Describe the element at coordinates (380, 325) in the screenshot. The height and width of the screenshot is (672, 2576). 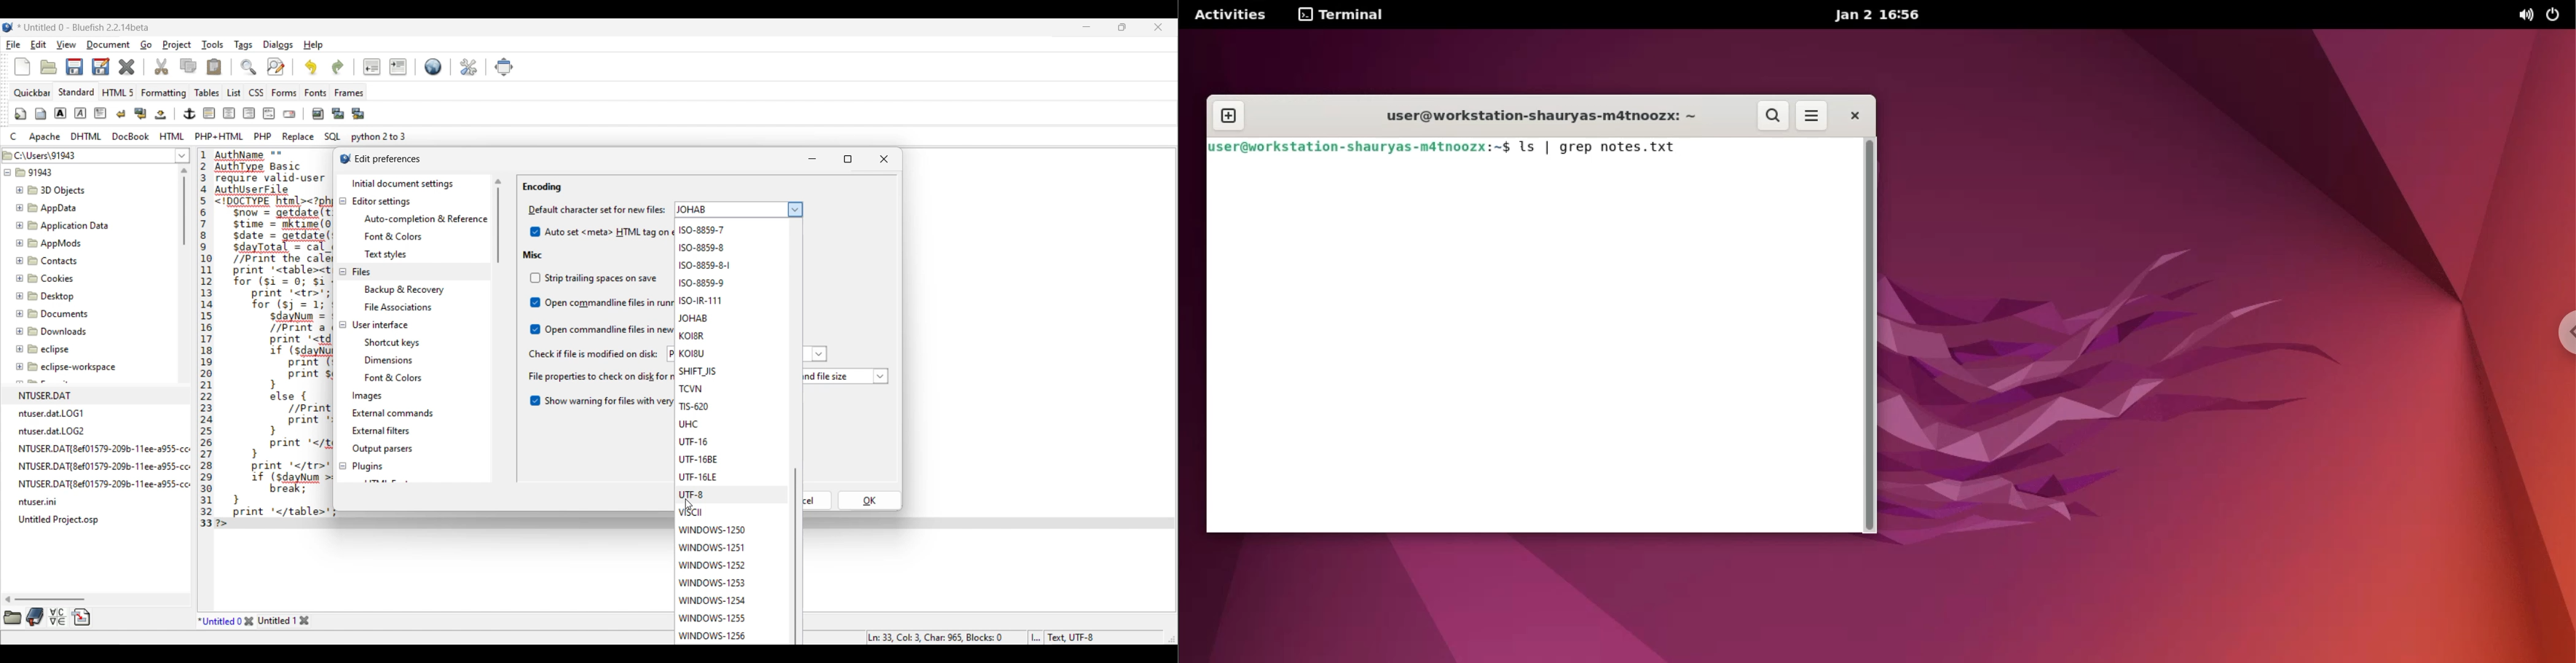
I see `User interface settings` at that location.